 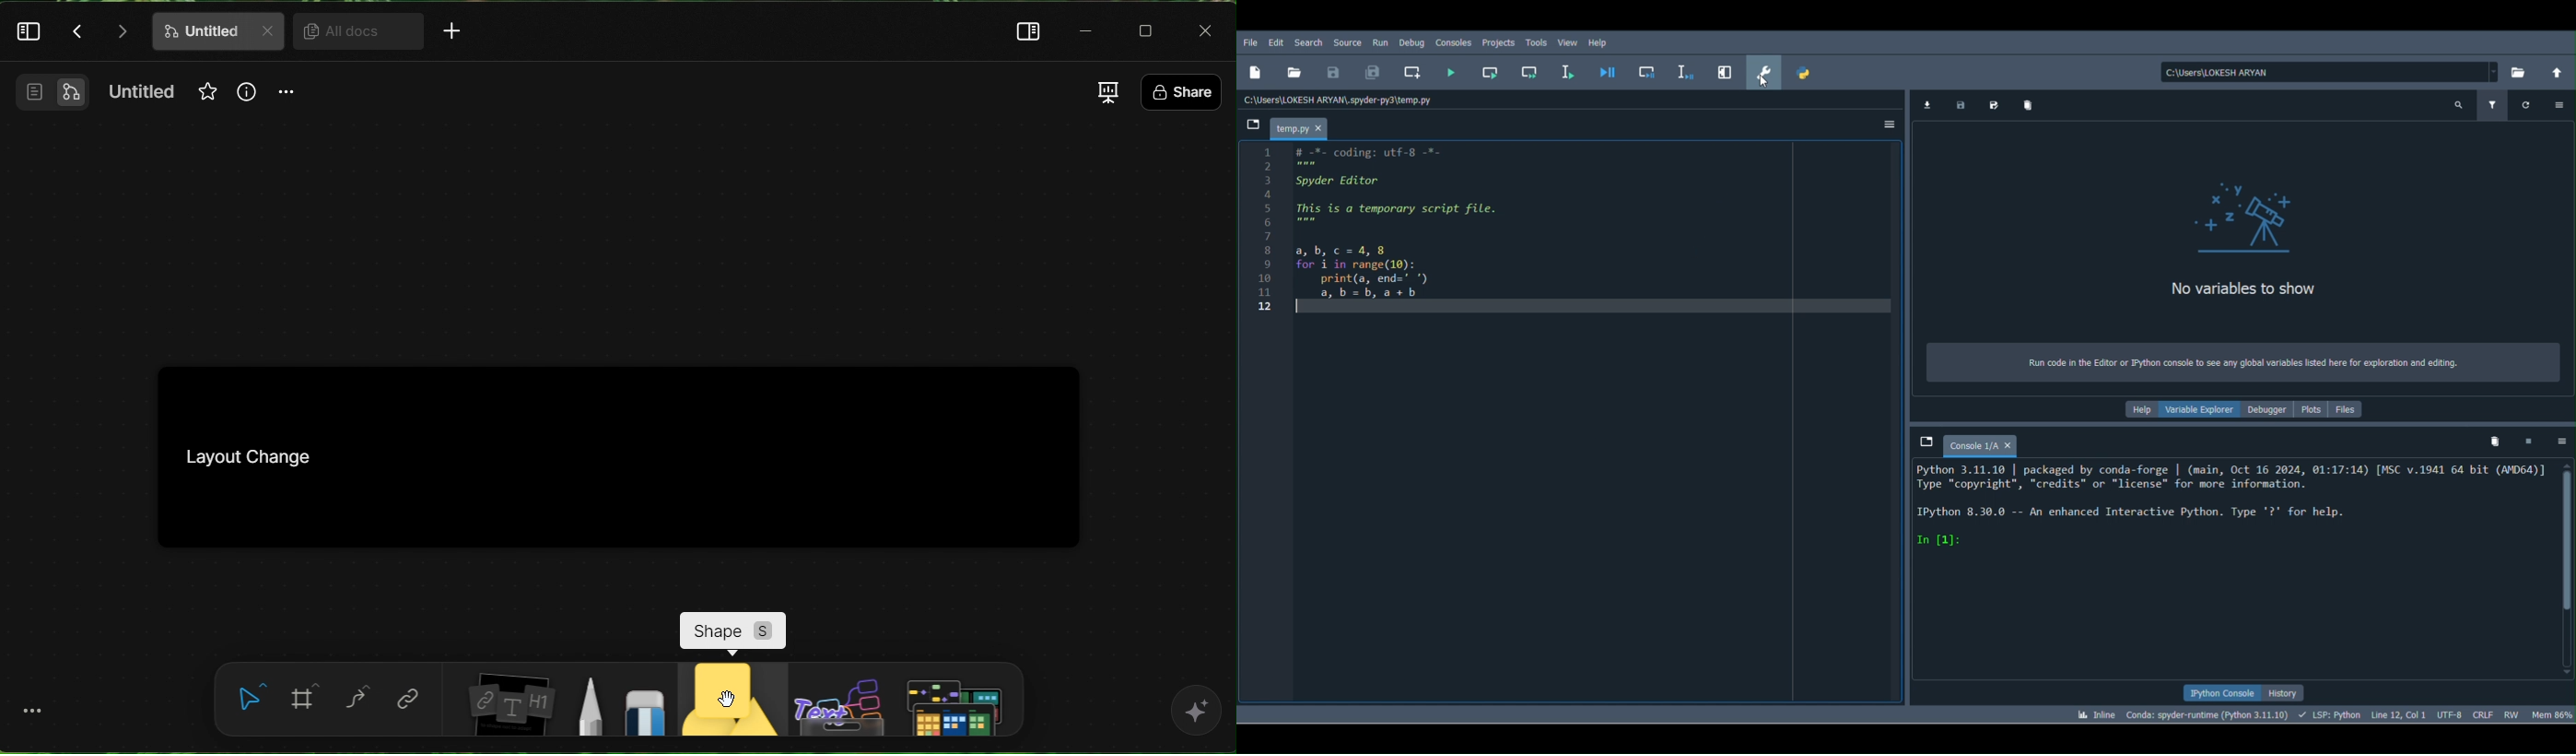 I want to click on History, so click(x=2289, y=689).